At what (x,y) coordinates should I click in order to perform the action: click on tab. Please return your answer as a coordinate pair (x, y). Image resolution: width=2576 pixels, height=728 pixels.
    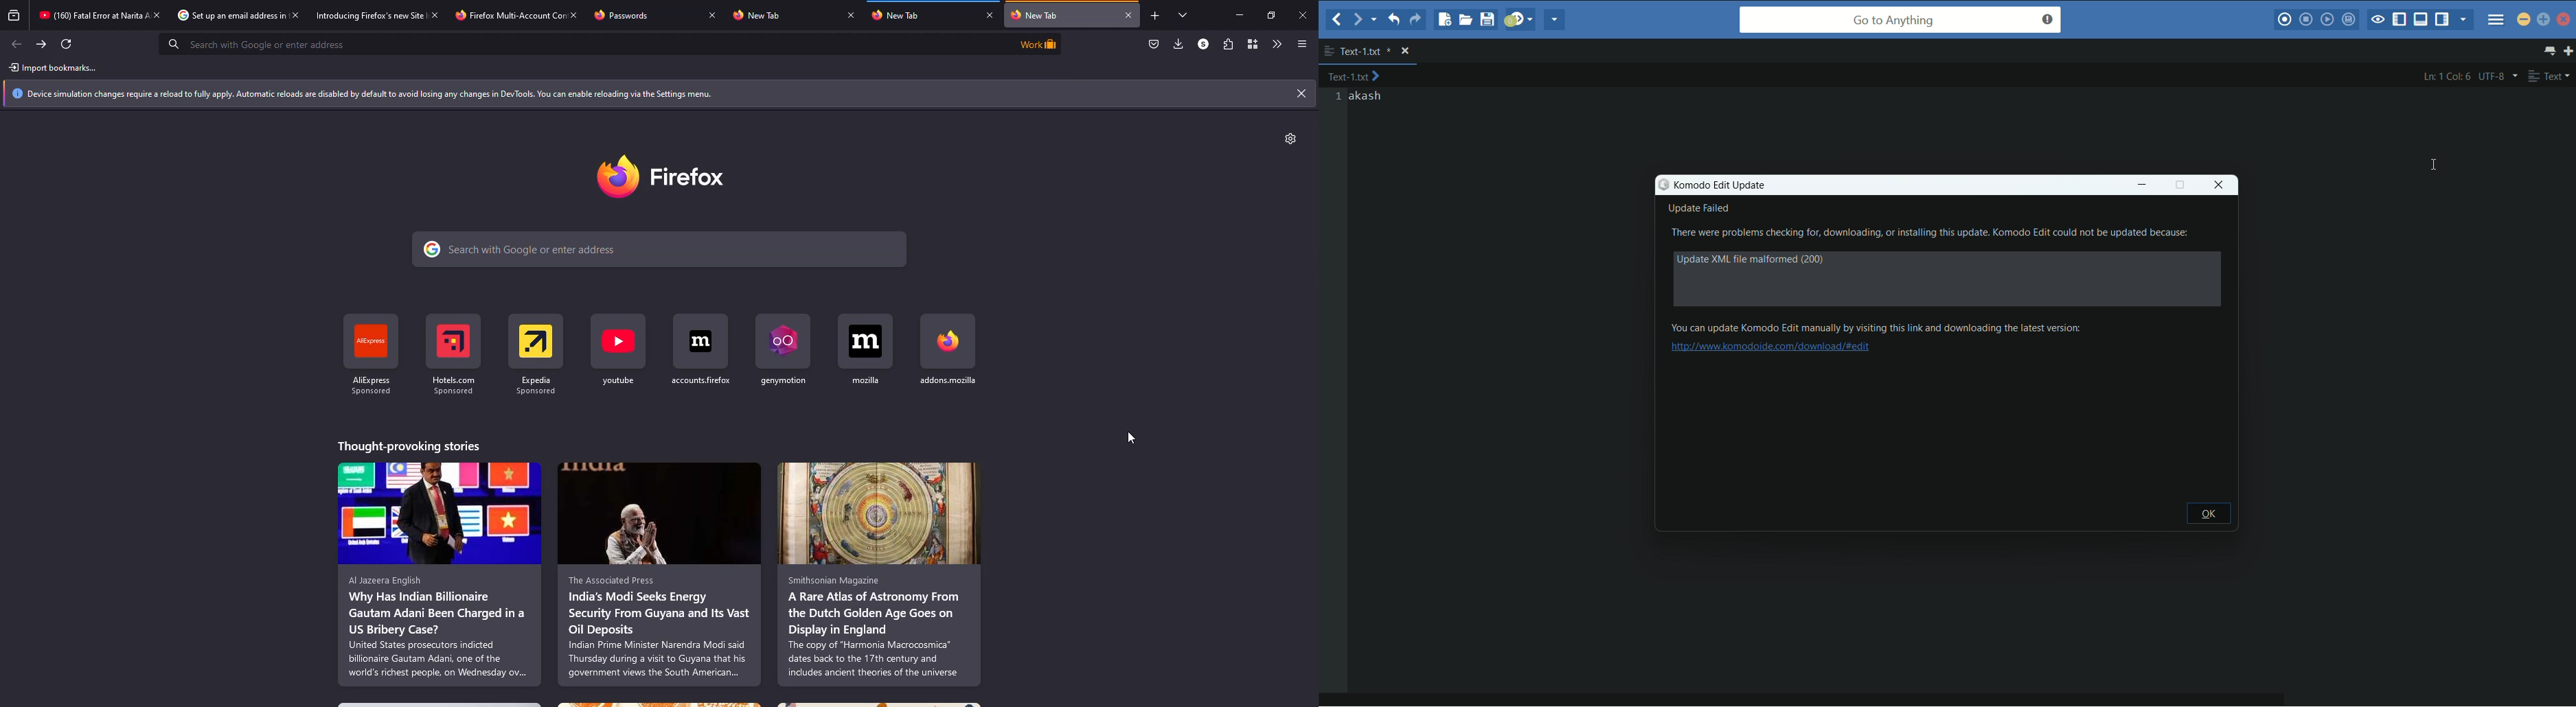
    Looking at the image, I should click on (902, 16).